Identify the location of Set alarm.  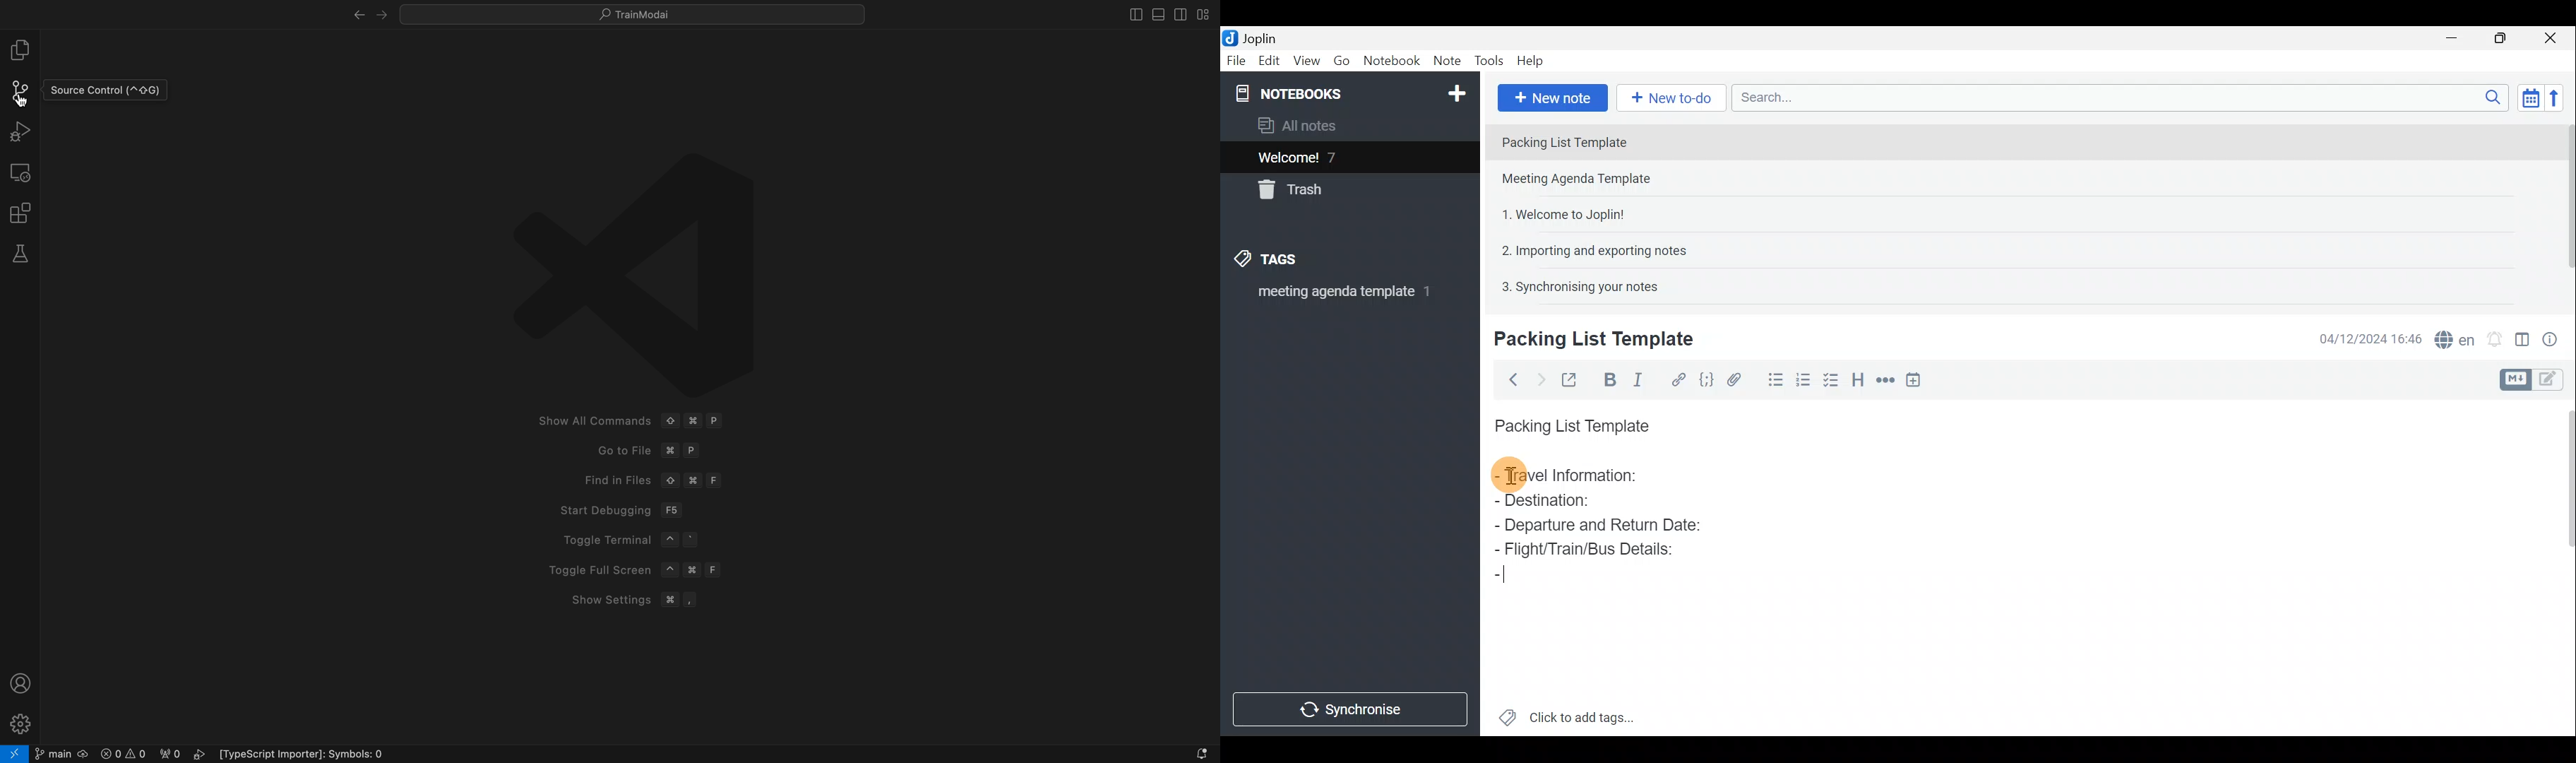
(2494, 336).